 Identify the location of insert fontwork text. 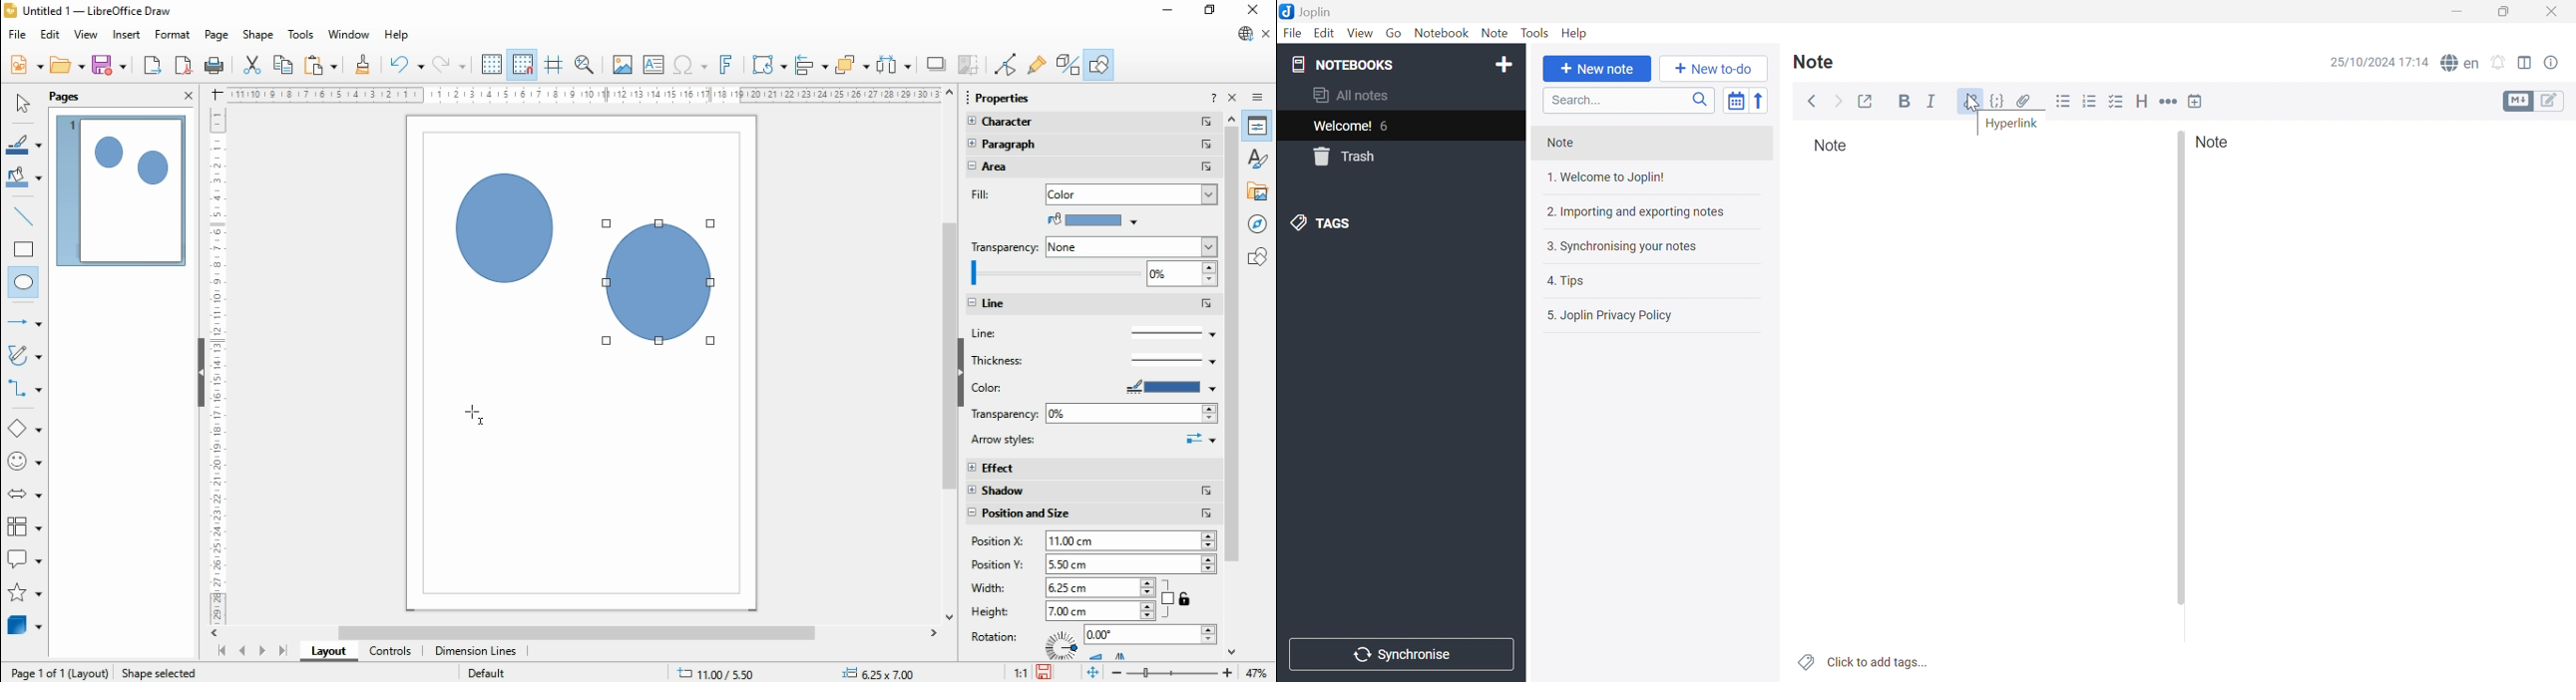
(726, 64).